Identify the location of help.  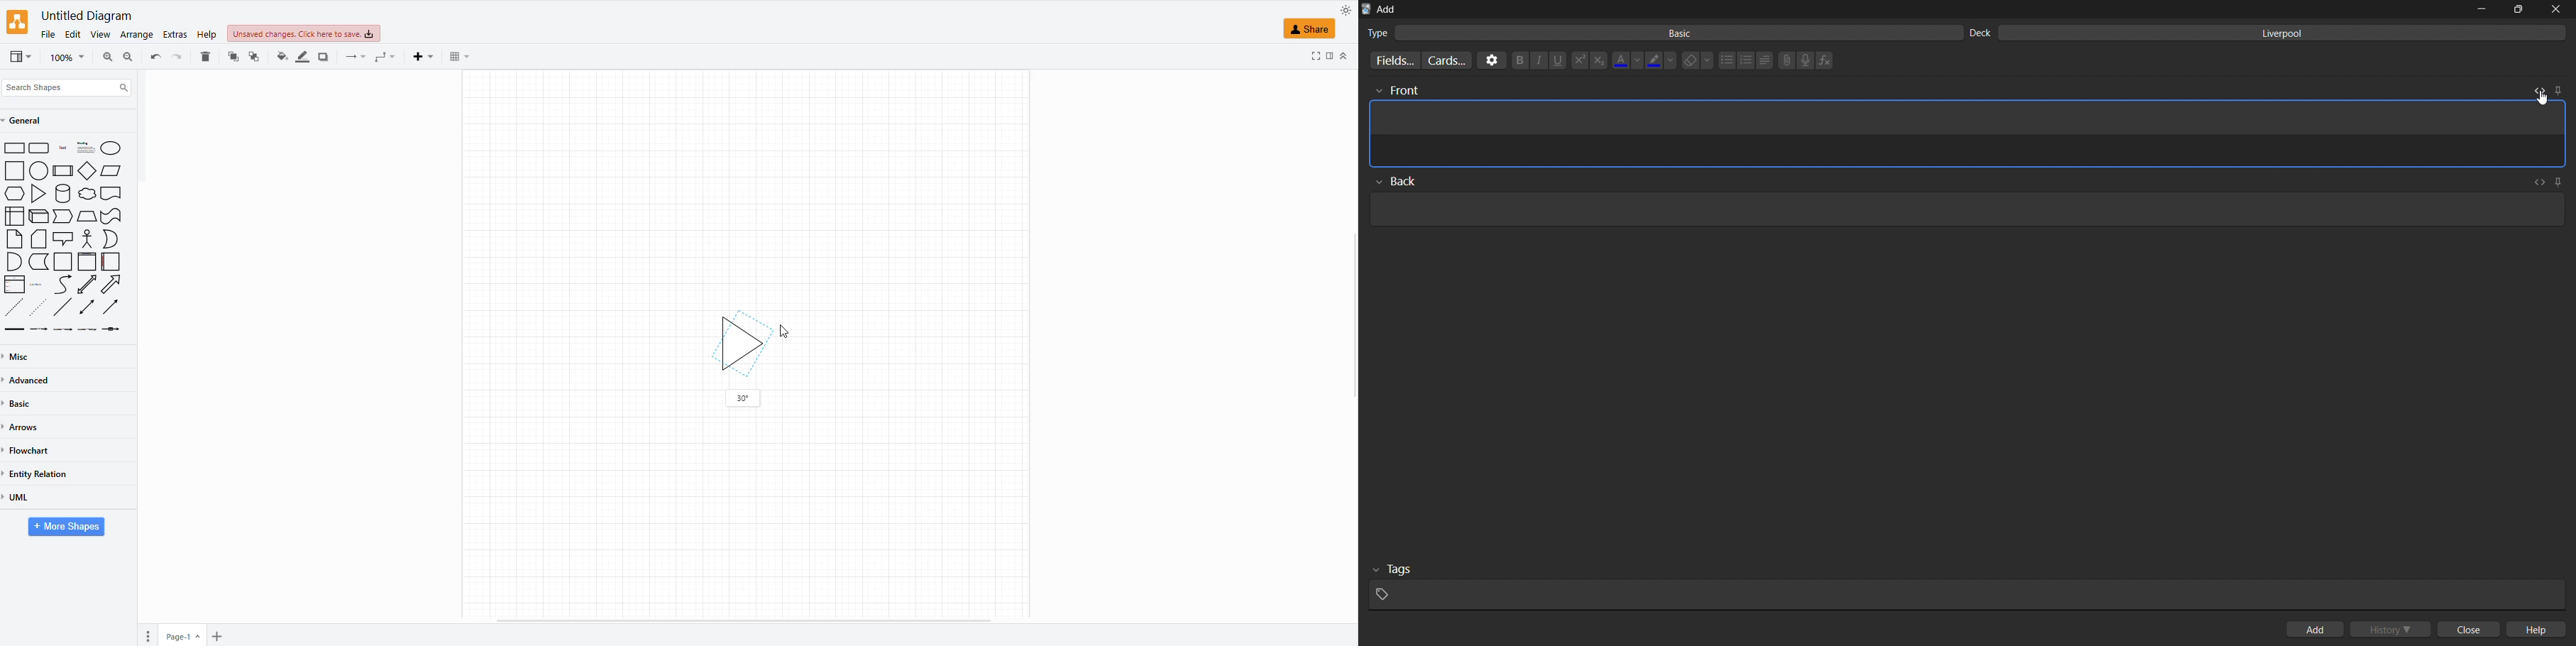
(2541, 630).